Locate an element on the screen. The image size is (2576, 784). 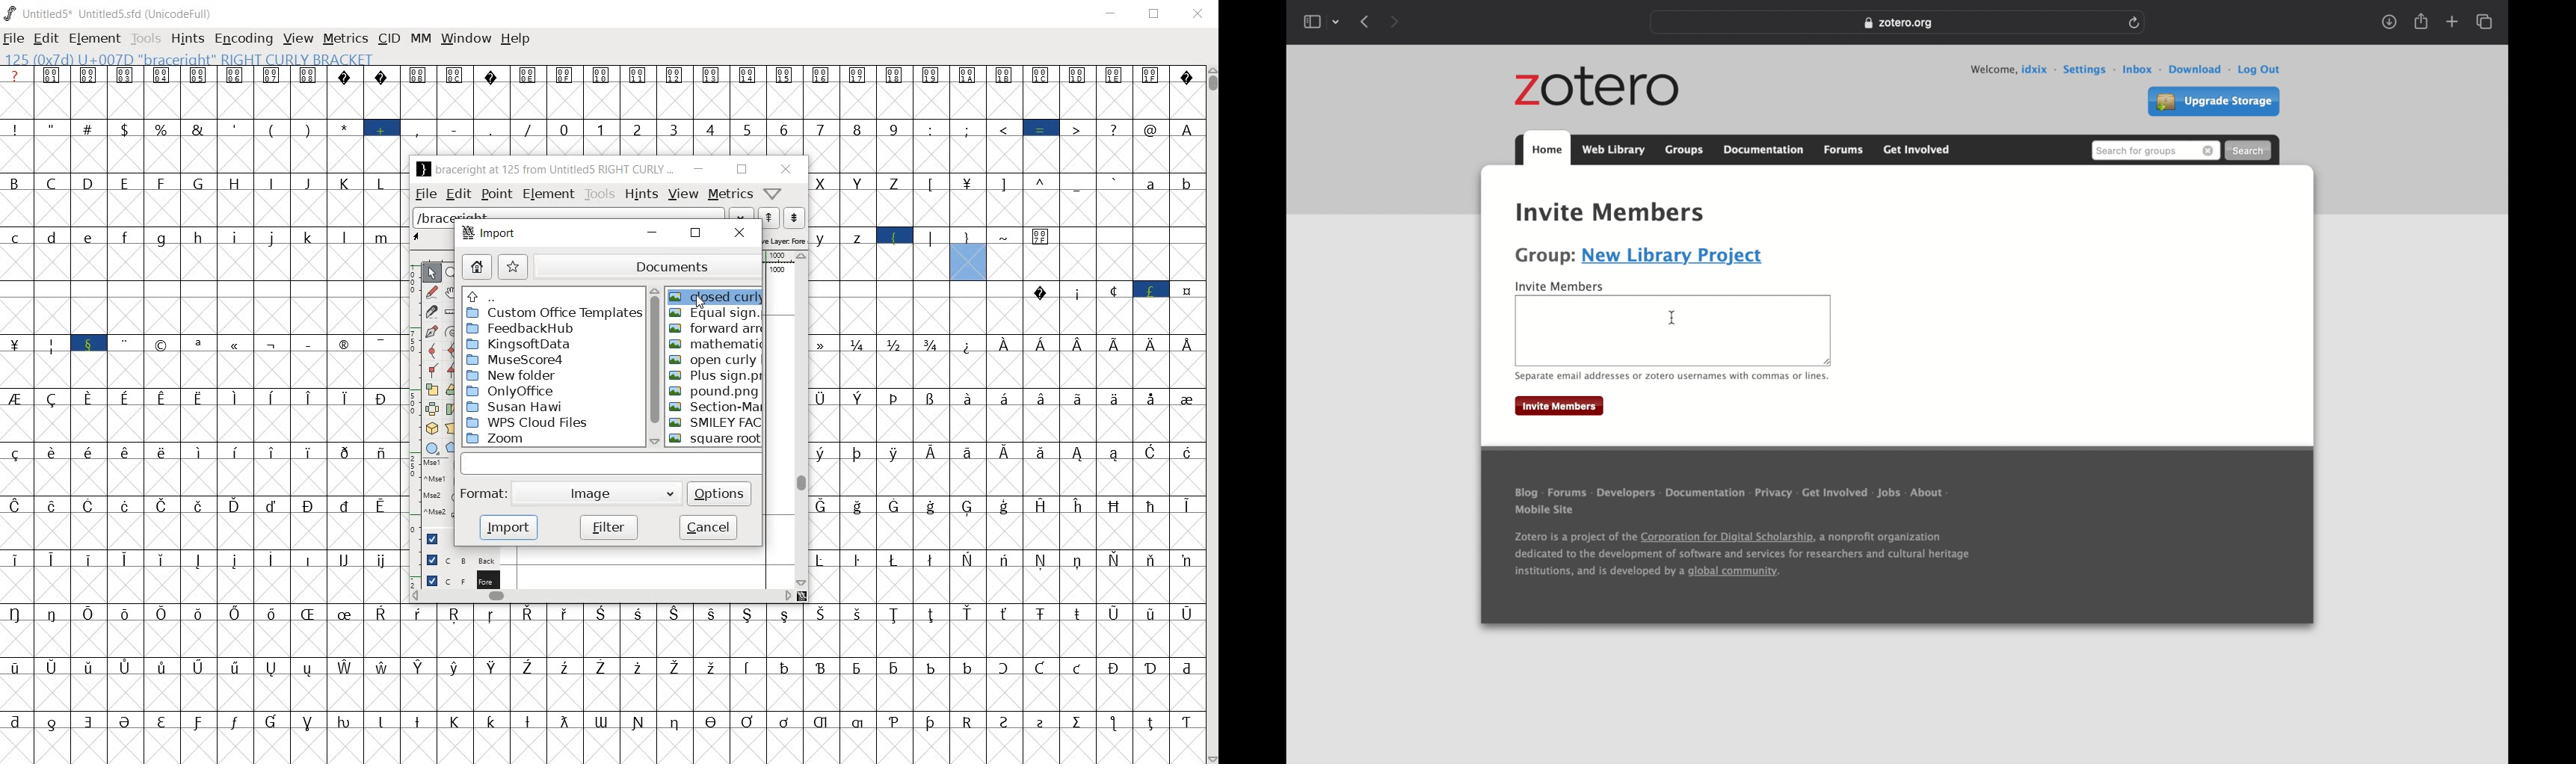
scrollbar is located at coordinates (602, 596).